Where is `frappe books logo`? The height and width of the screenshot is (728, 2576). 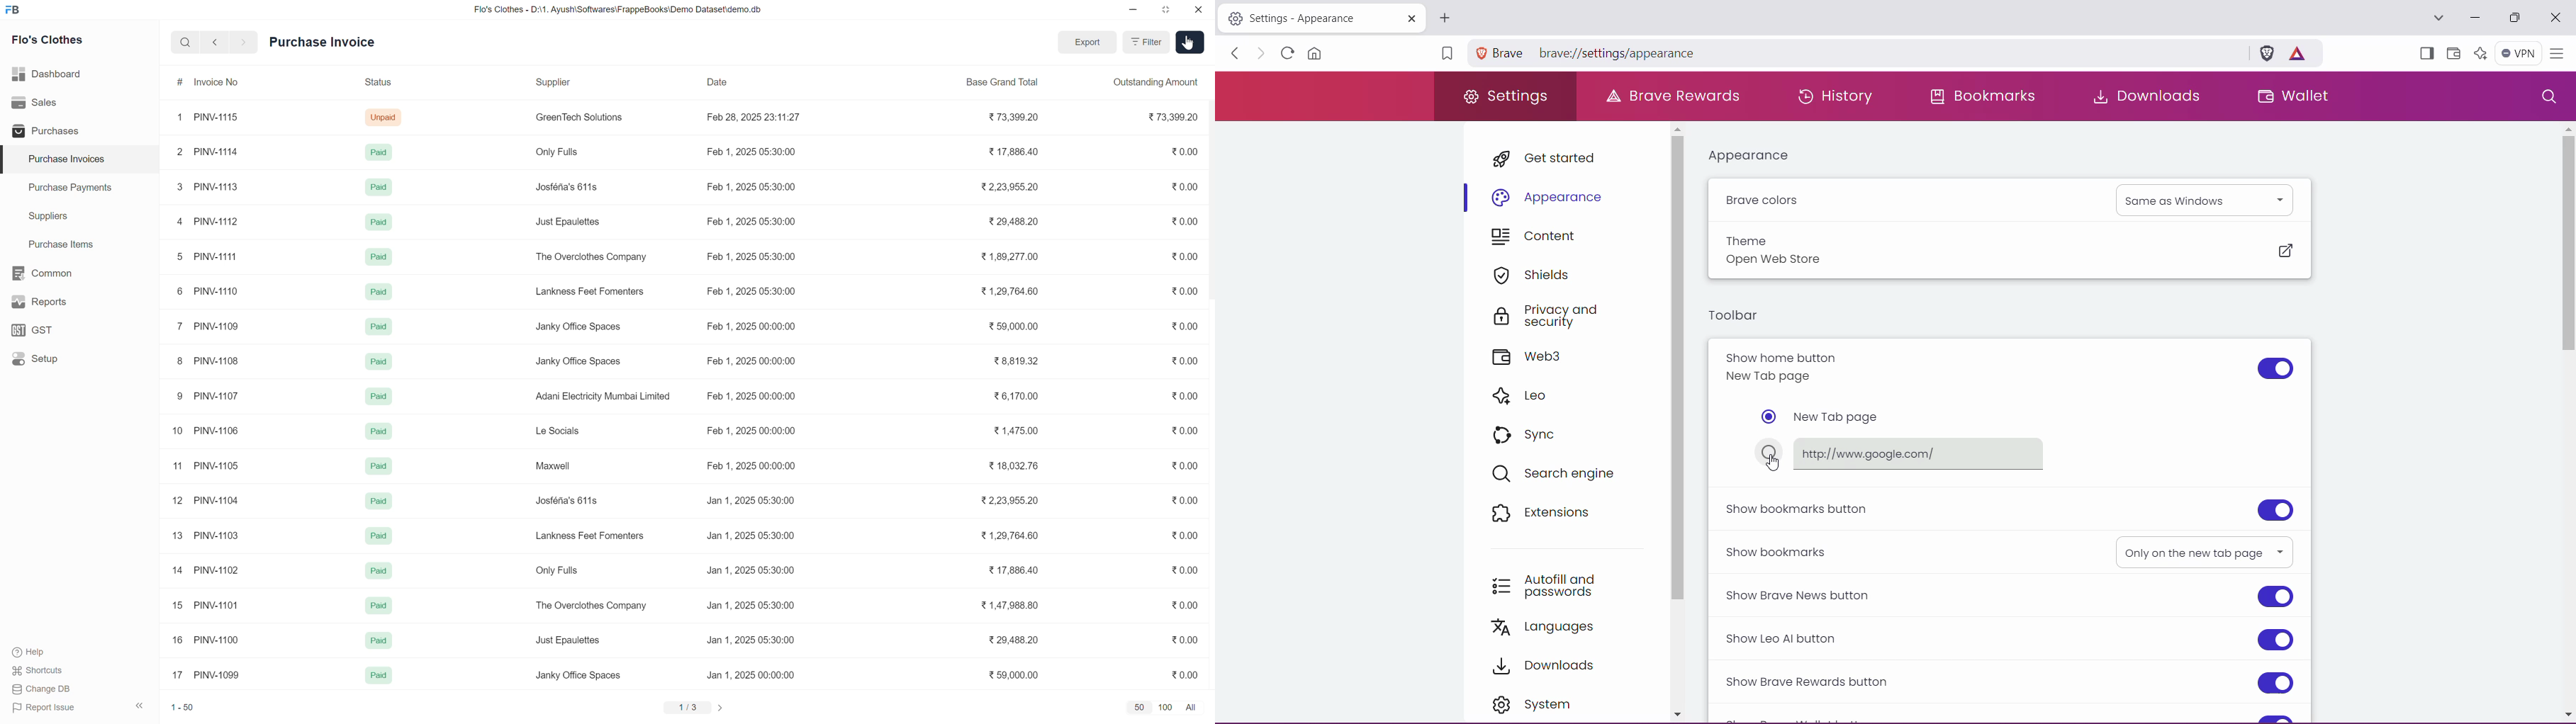
frappe books logo is located at coordinates (14, 9).